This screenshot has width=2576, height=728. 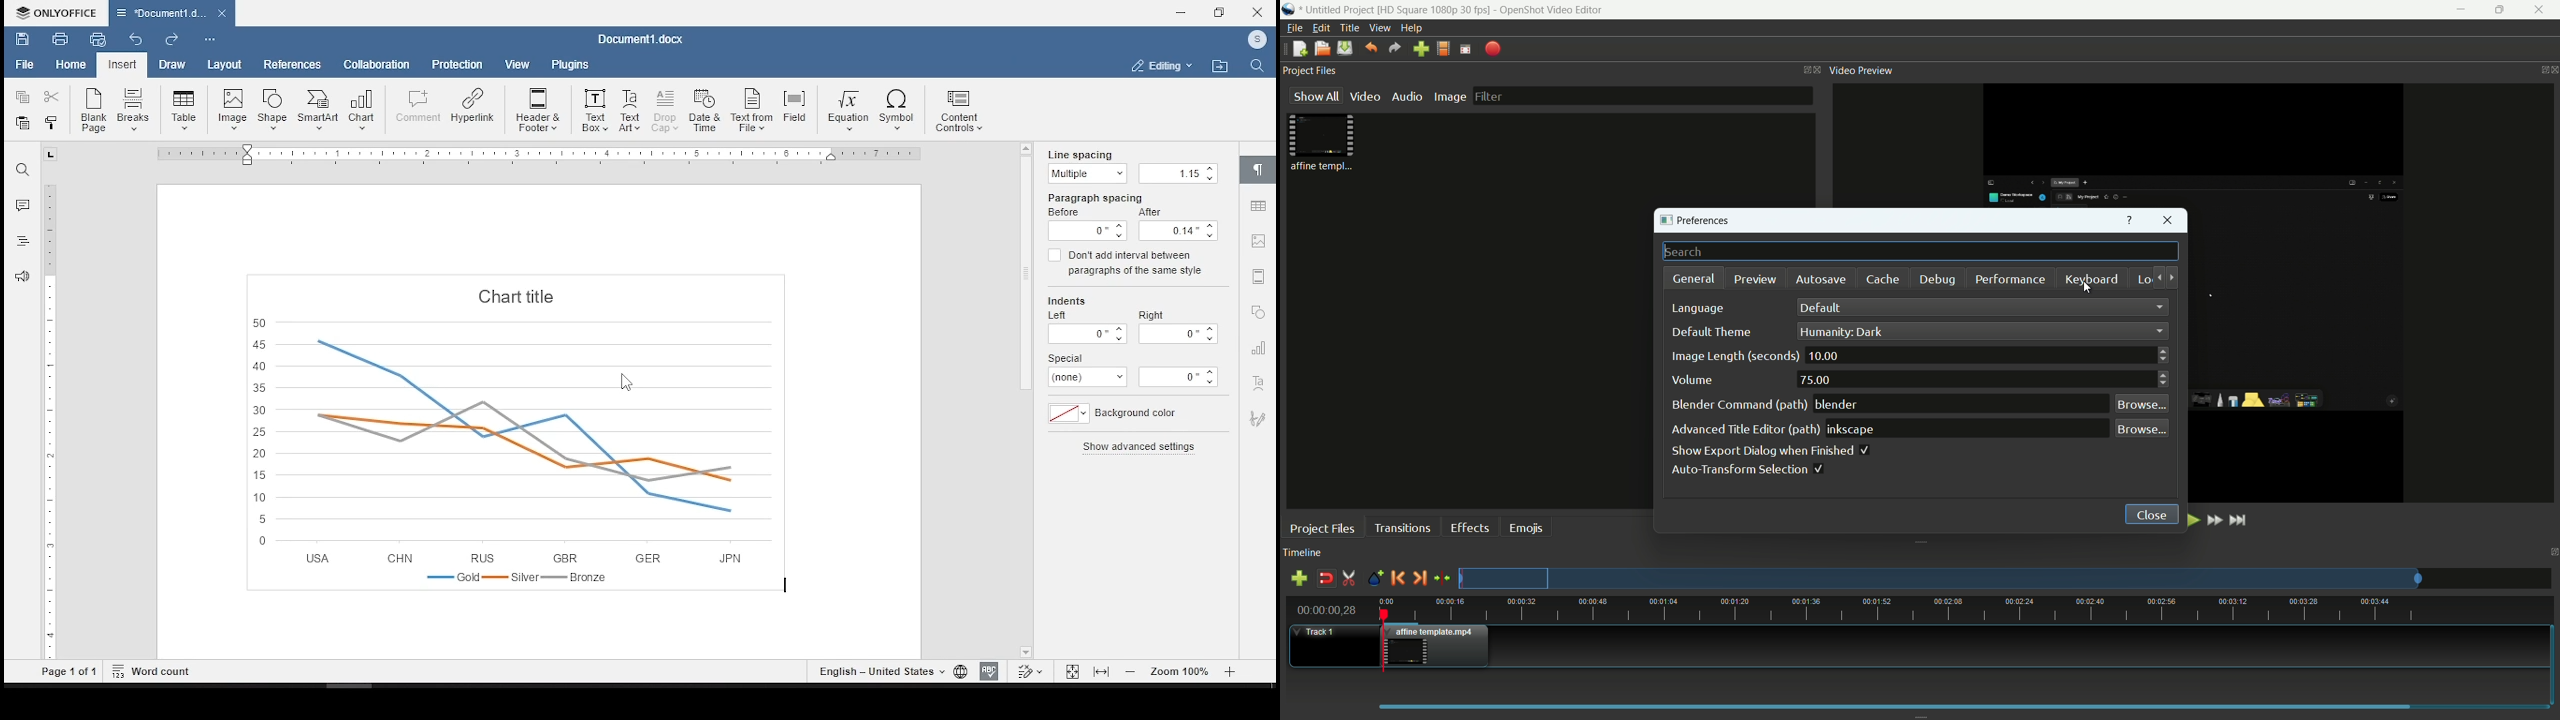 What do you see at coordinates (231, 110) in the screenshot?
I see `insert image` at bounding box center [231, 110].